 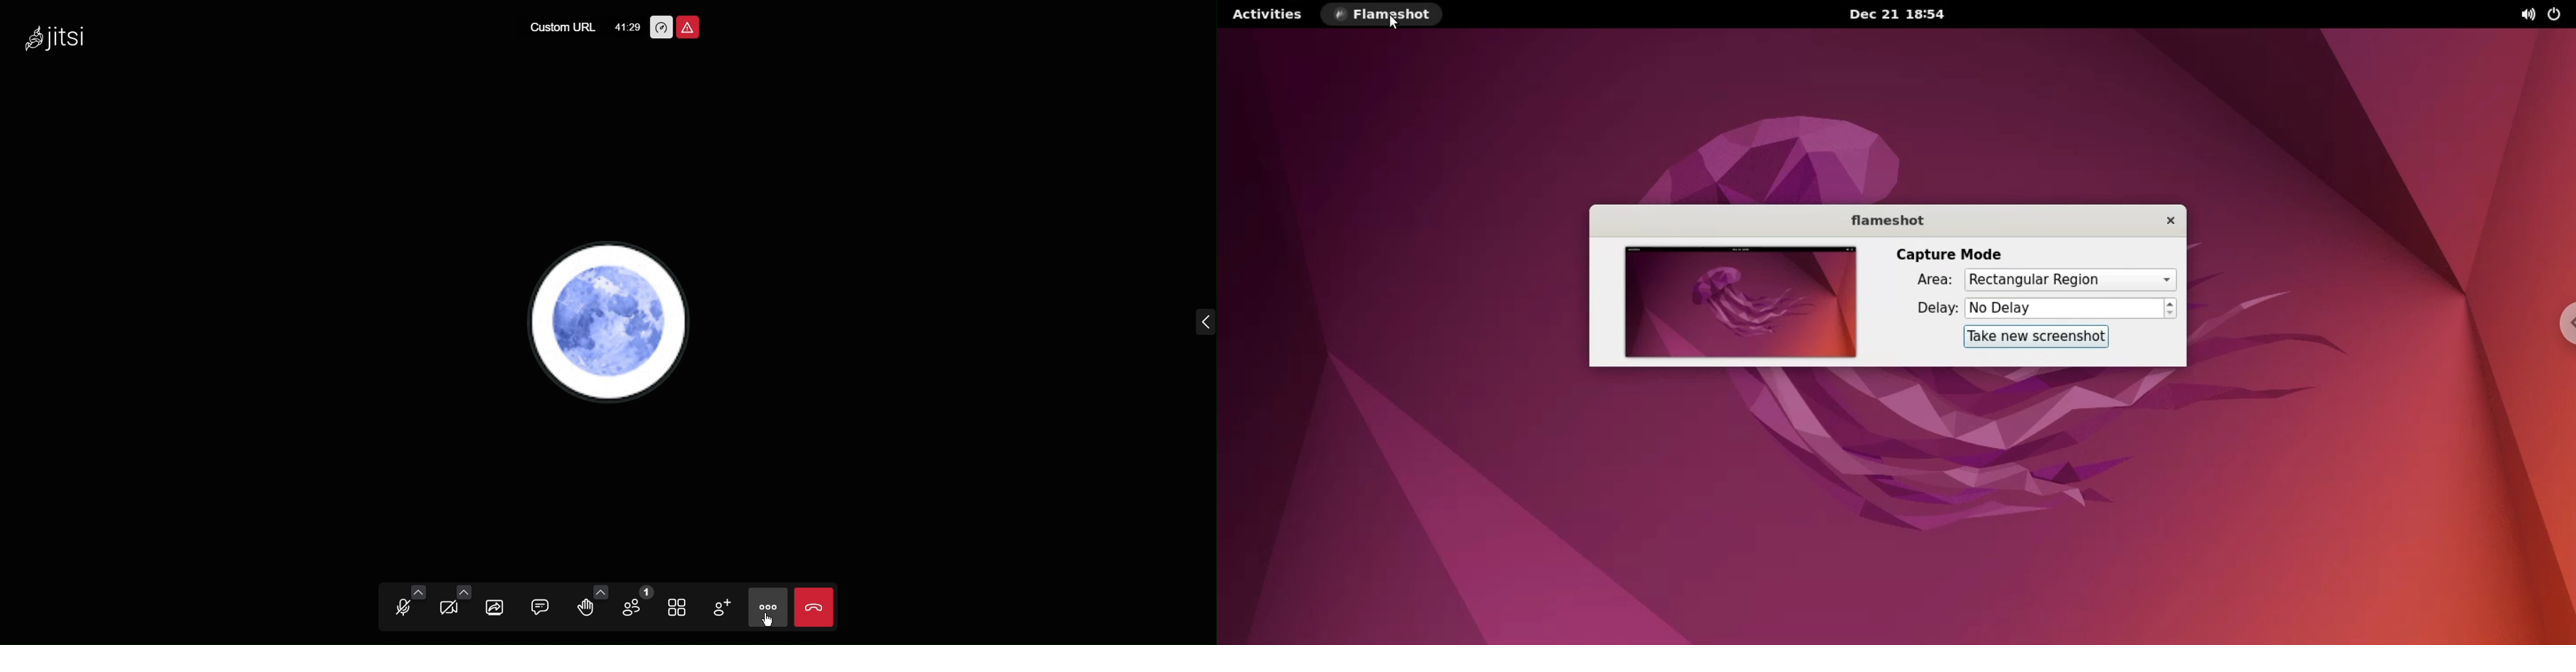 I want to click on Tile View, so click(x=682, y=605).